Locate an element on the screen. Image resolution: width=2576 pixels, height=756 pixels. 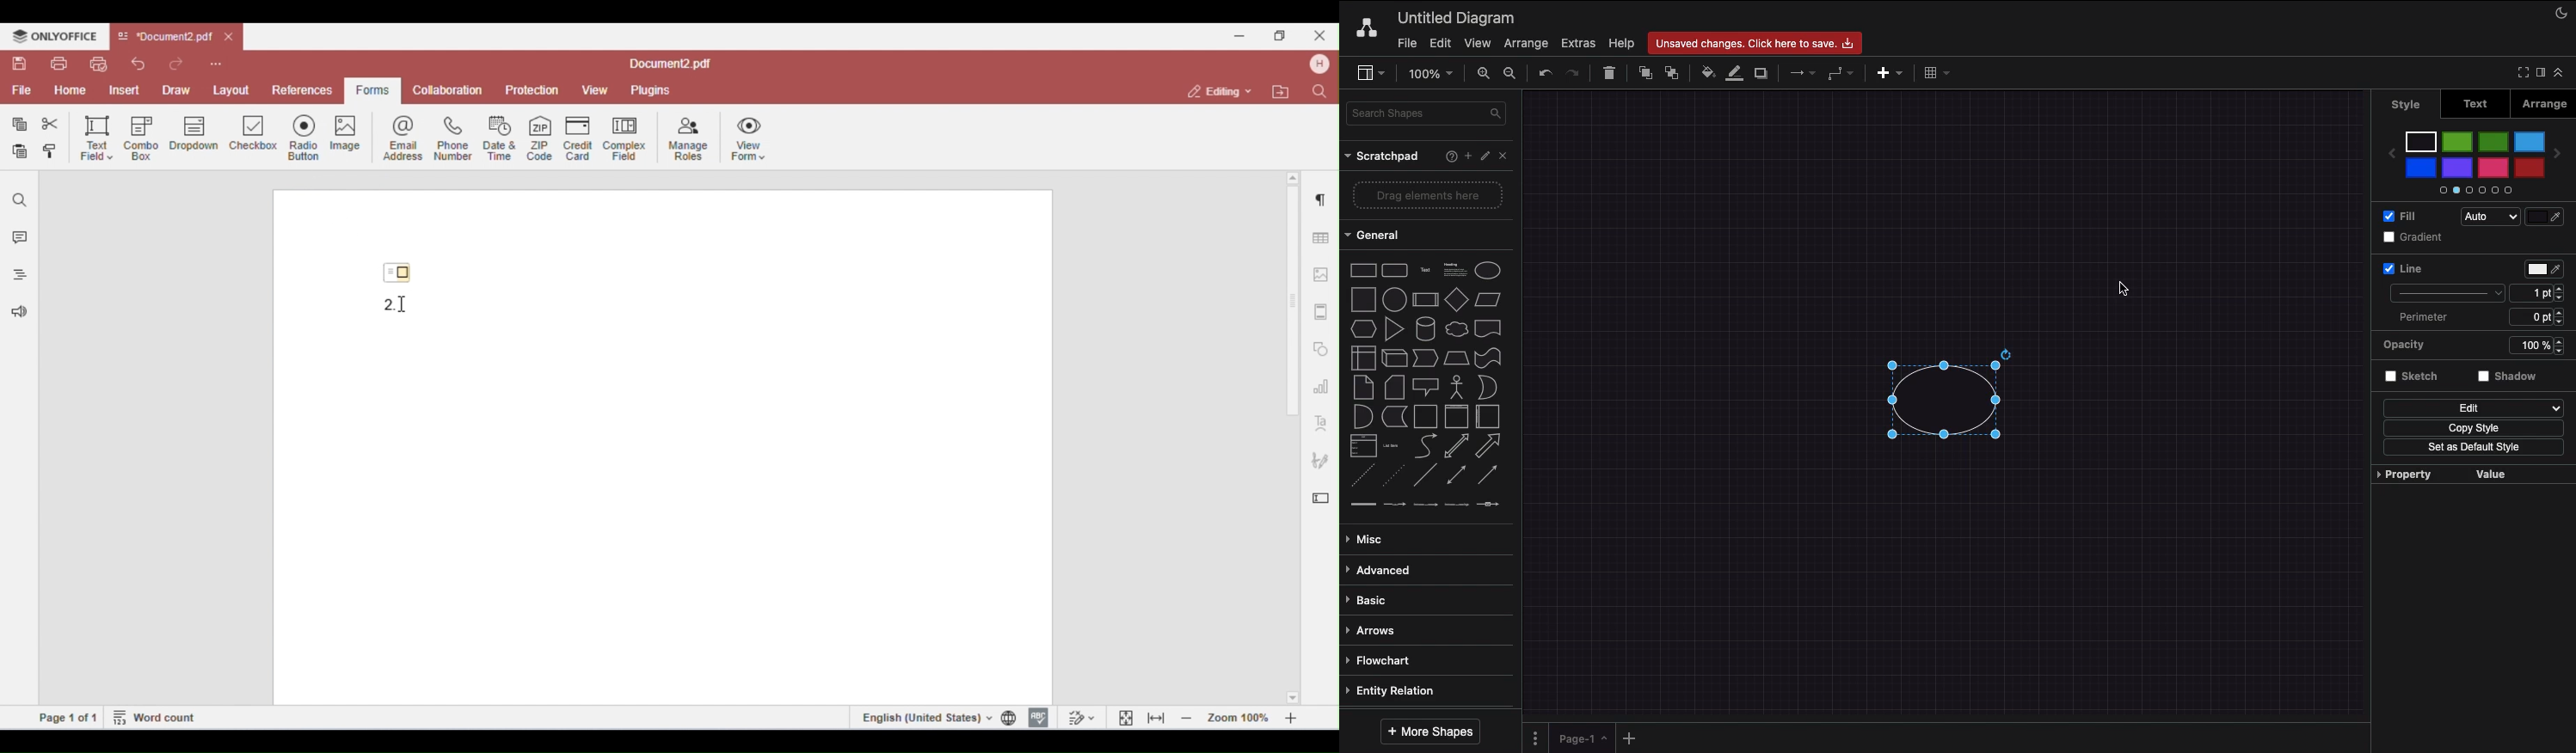
Sidebar  is located at coordinates (1370, 74).